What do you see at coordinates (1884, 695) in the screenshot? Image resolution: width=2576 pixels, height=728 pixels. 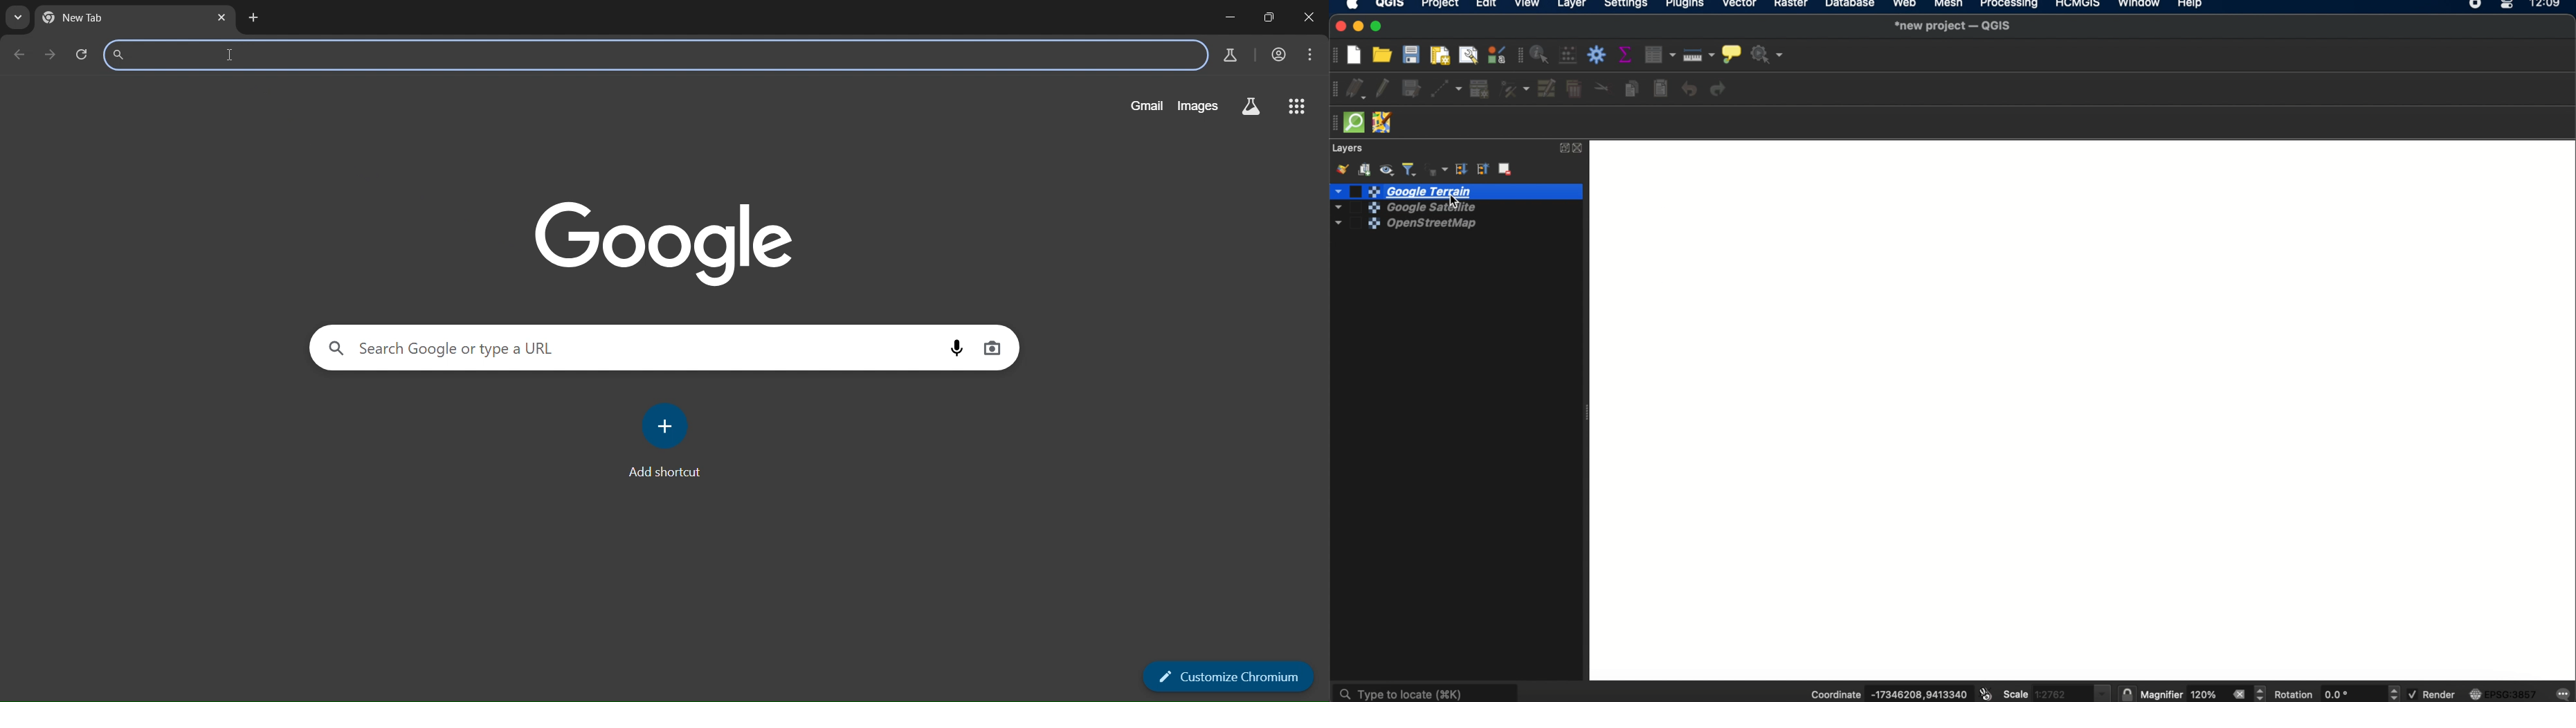 I see `coordinate -17346208,9413340` at bounding box center [1884, 695].